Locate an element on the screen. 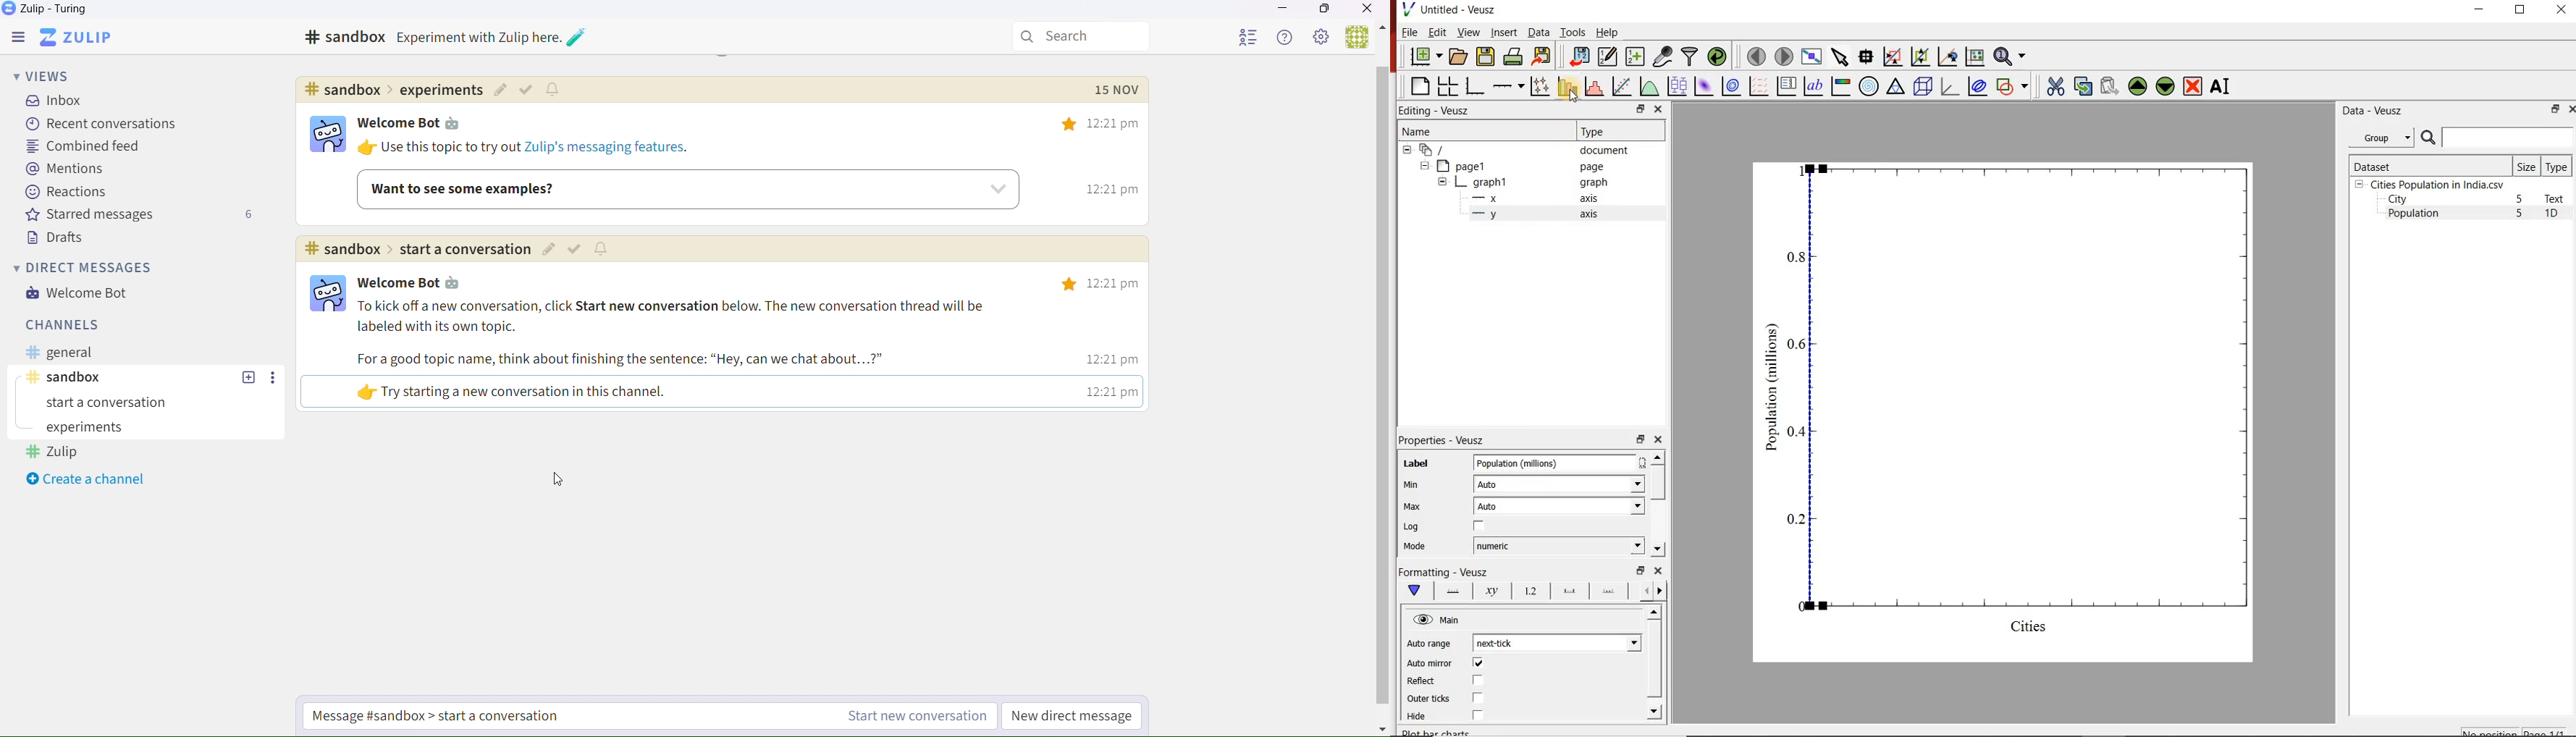 This screenshot has width=2576, height=756. cut the selected widget is located at coordinates (2053, 86).